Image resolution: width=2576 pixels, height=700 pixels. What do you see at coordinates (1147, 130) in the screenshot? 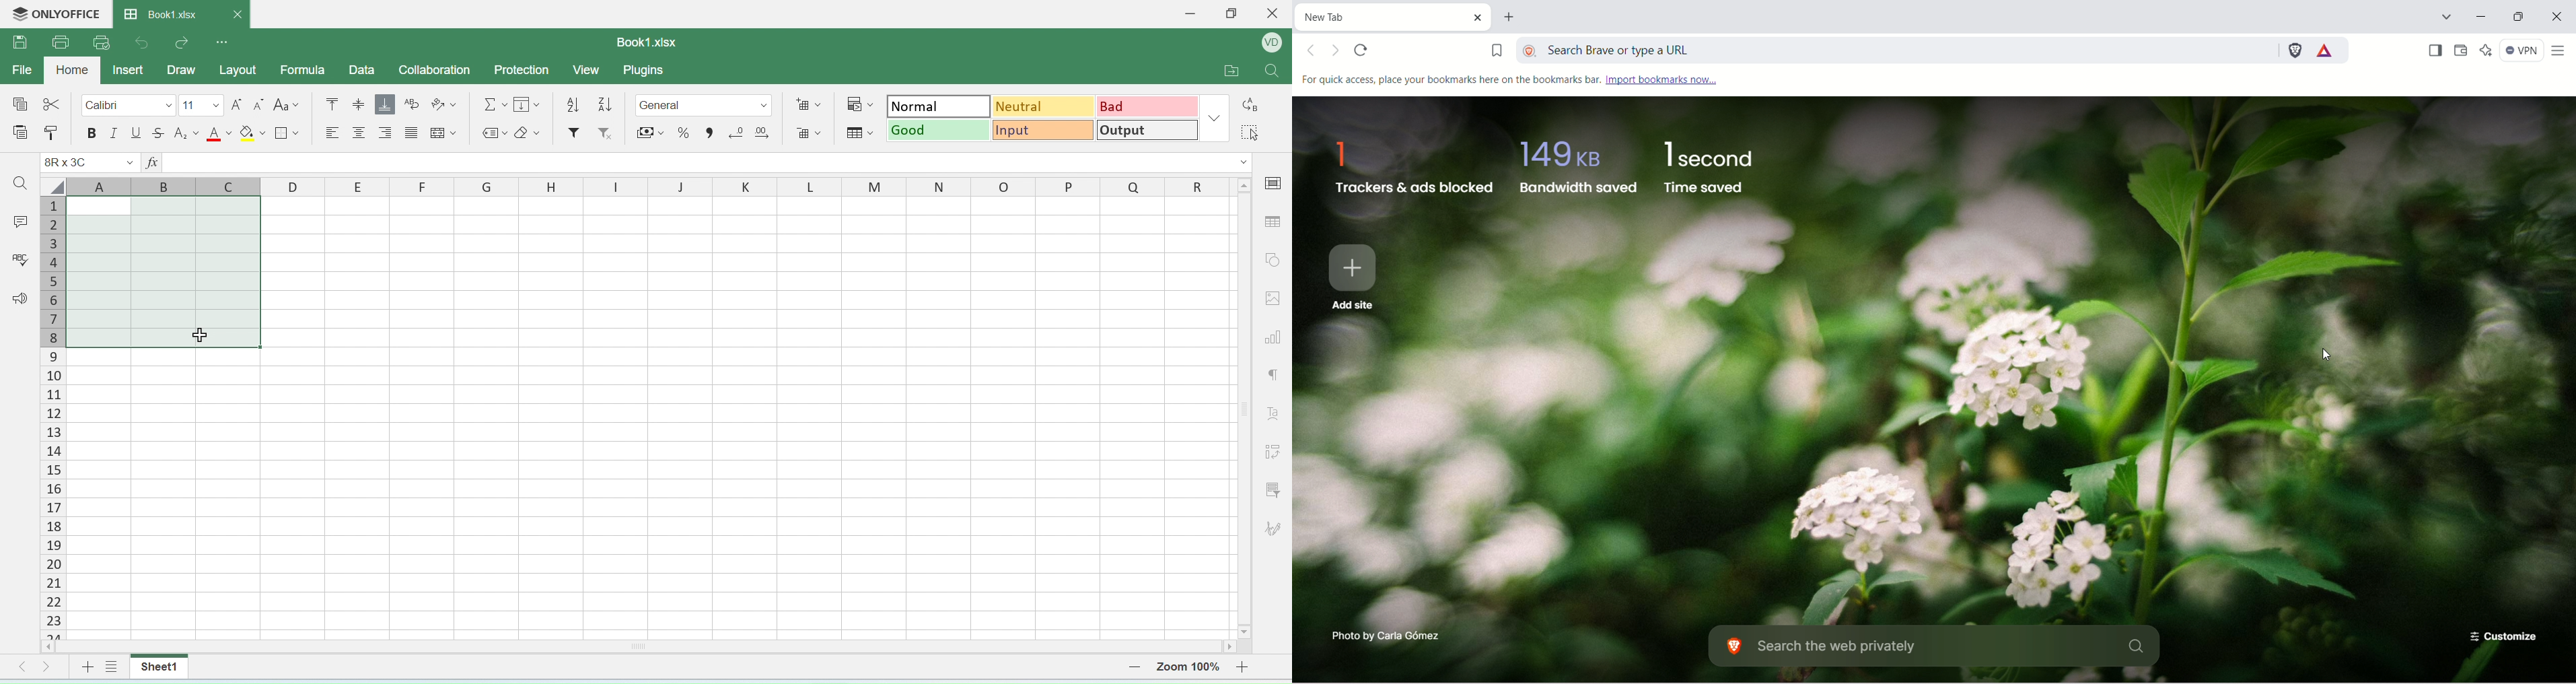
I see `output` at bounding box center [1147, 130].